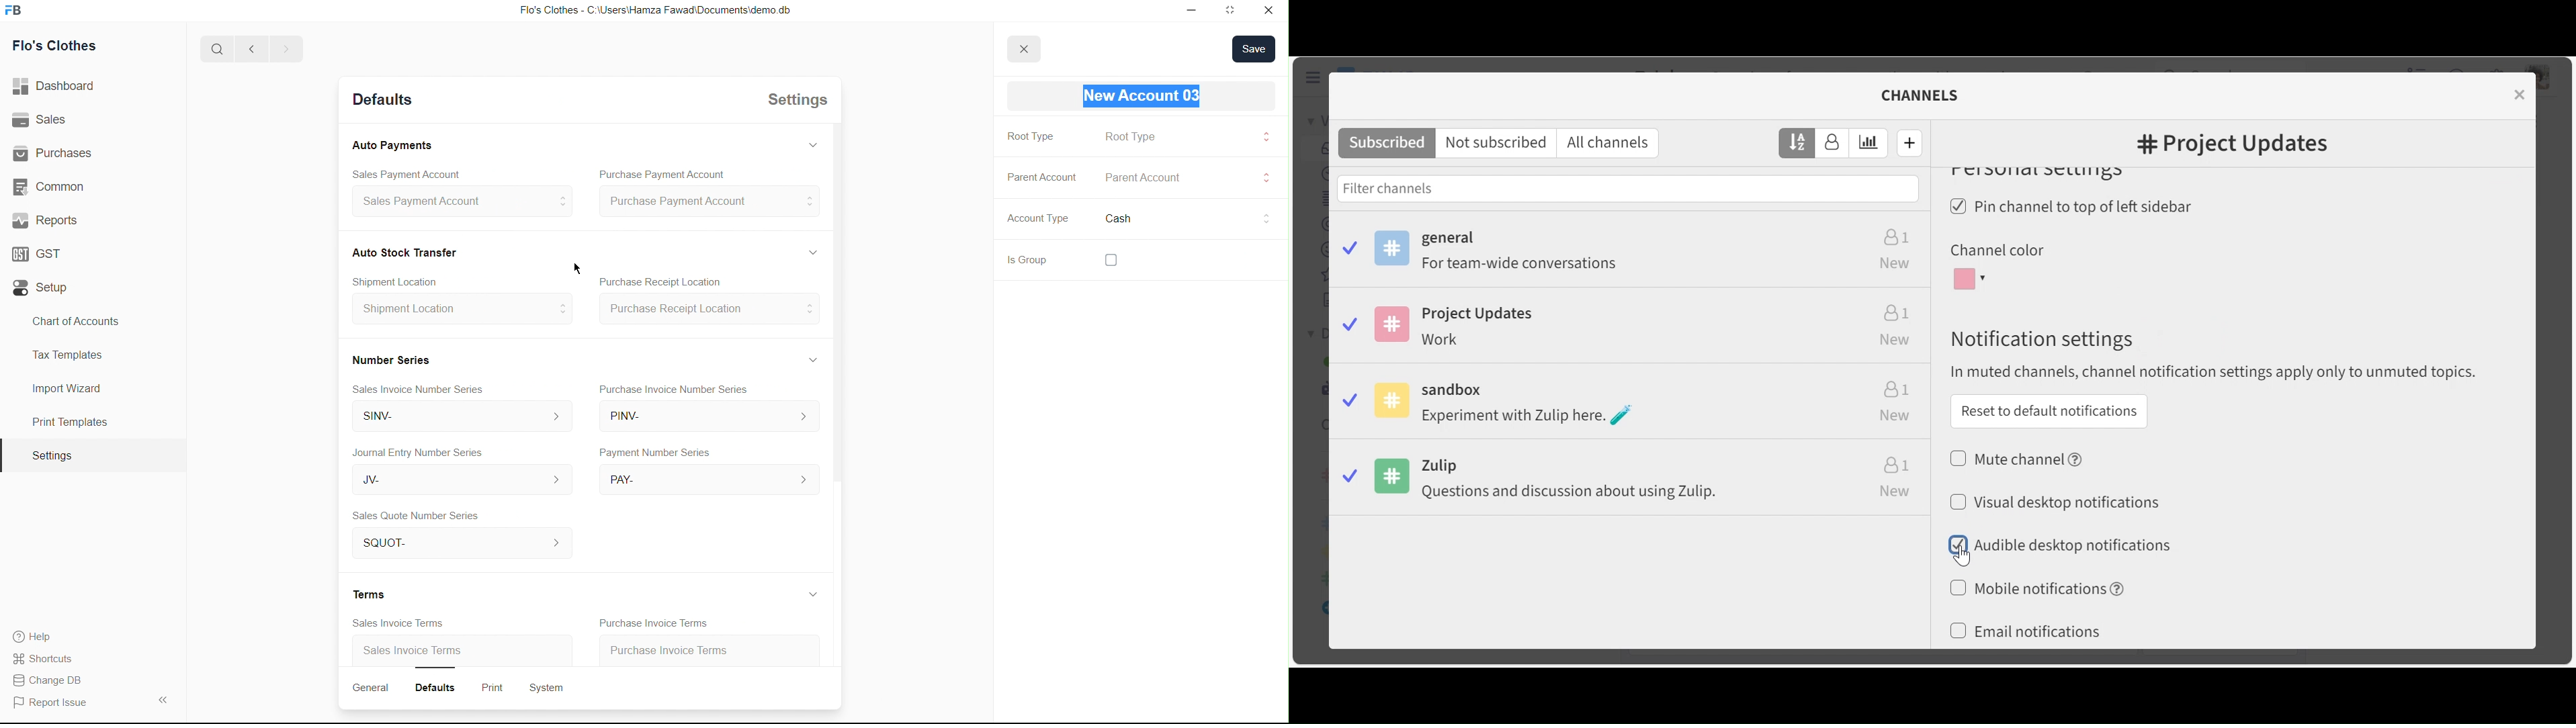 This screenshot has width=2576, height=728. Describe the element at coordinates (1264, 140) in the screenshot. I see `` at that location.